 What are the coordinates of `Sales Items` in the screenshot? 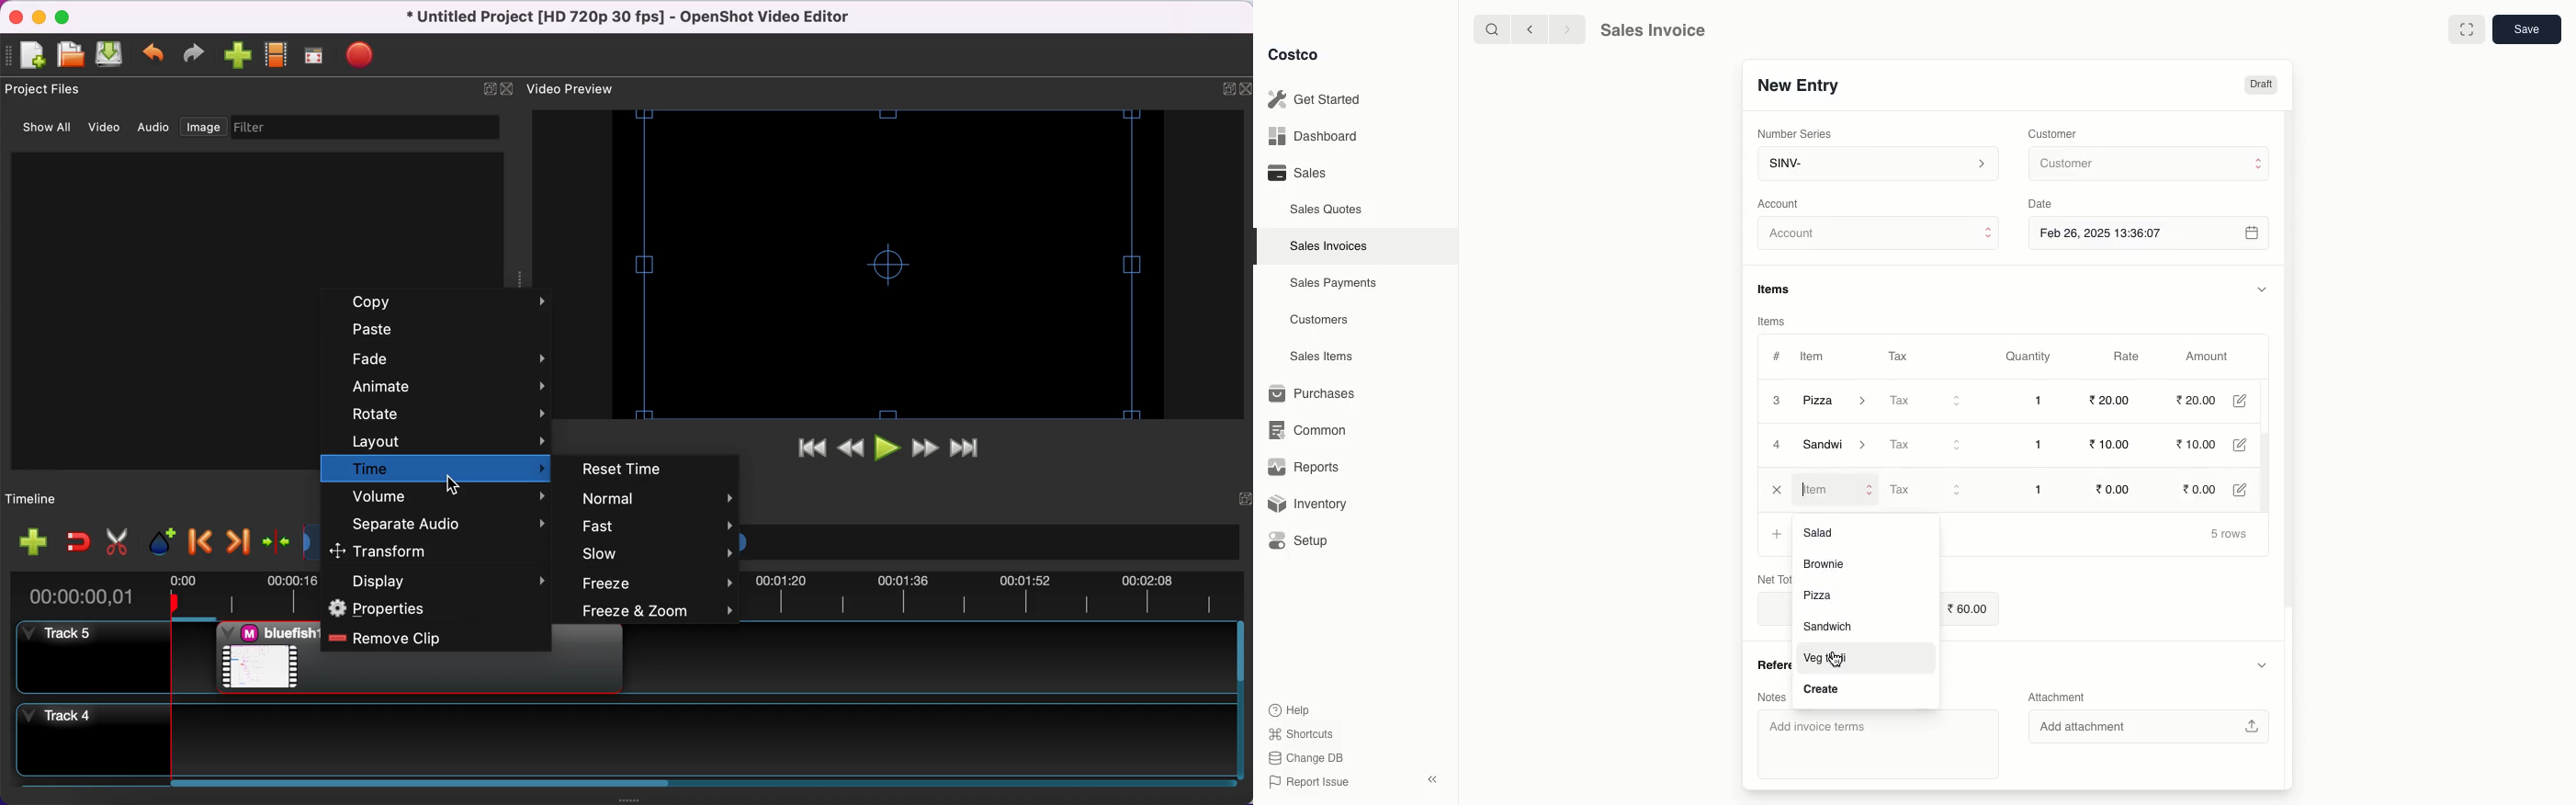 It's located at (1326, 357).